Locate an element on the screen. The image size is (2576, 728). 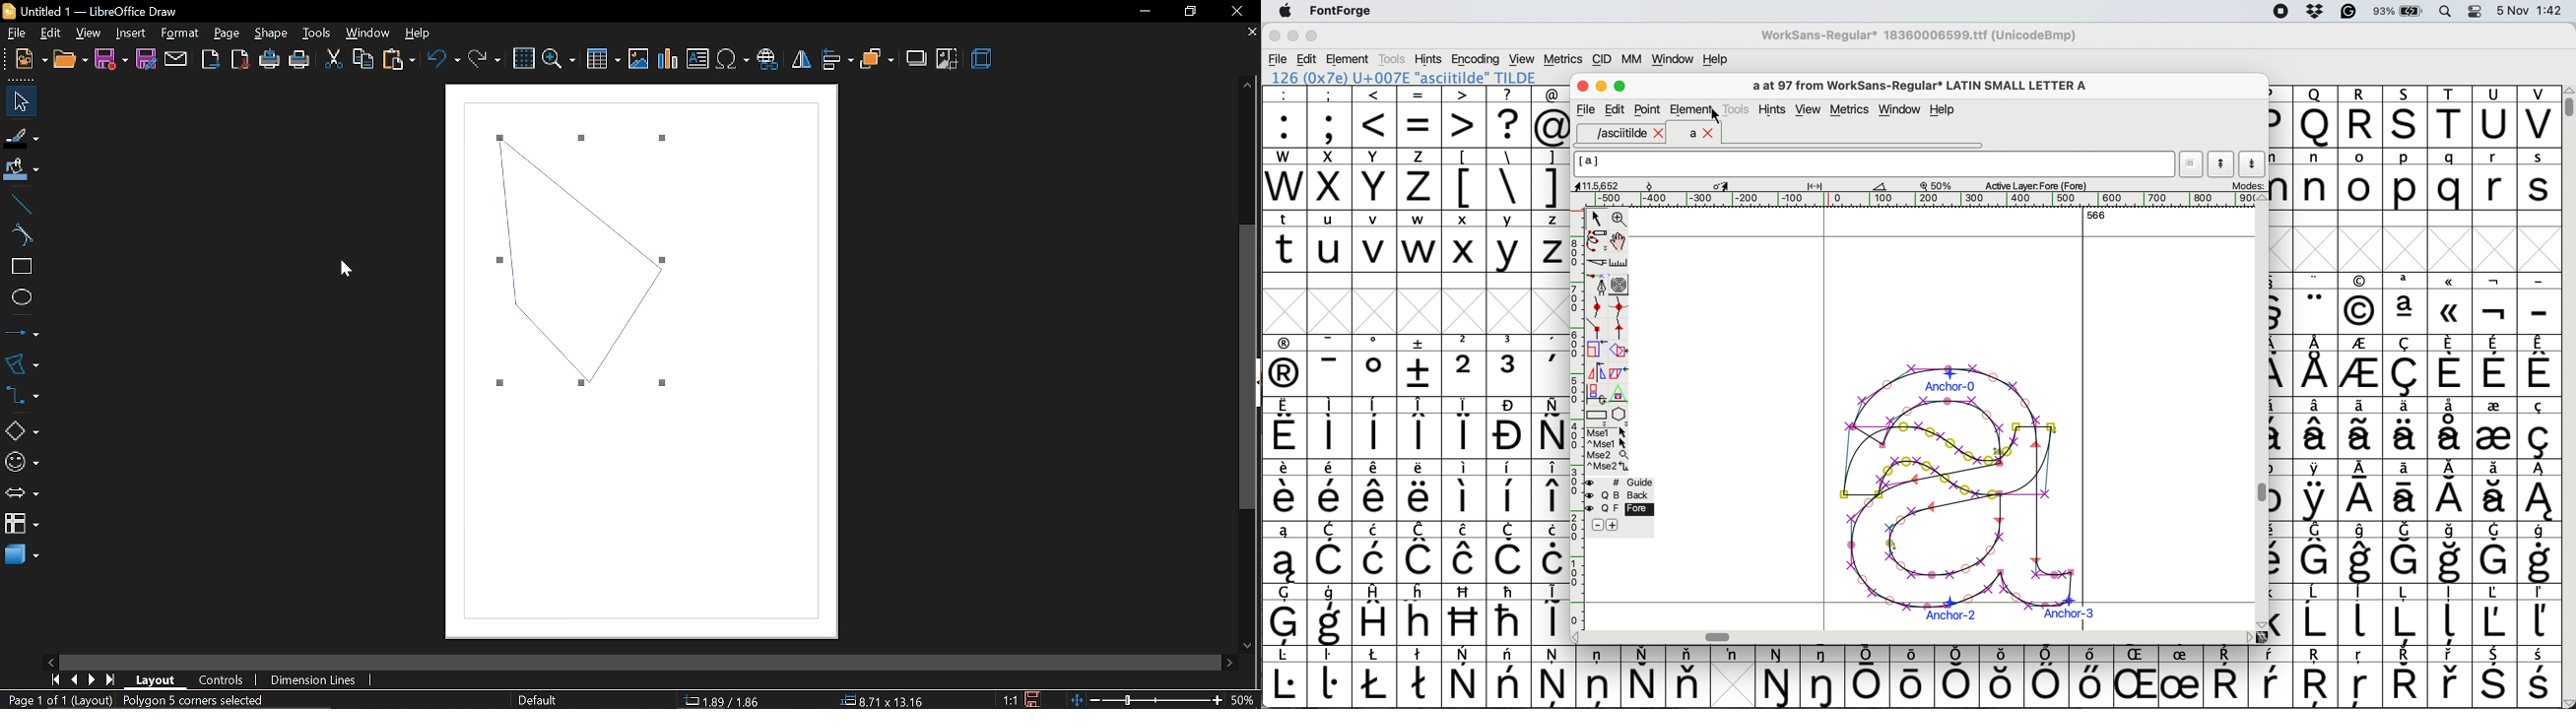
 is located at coordinates (2407, 117).